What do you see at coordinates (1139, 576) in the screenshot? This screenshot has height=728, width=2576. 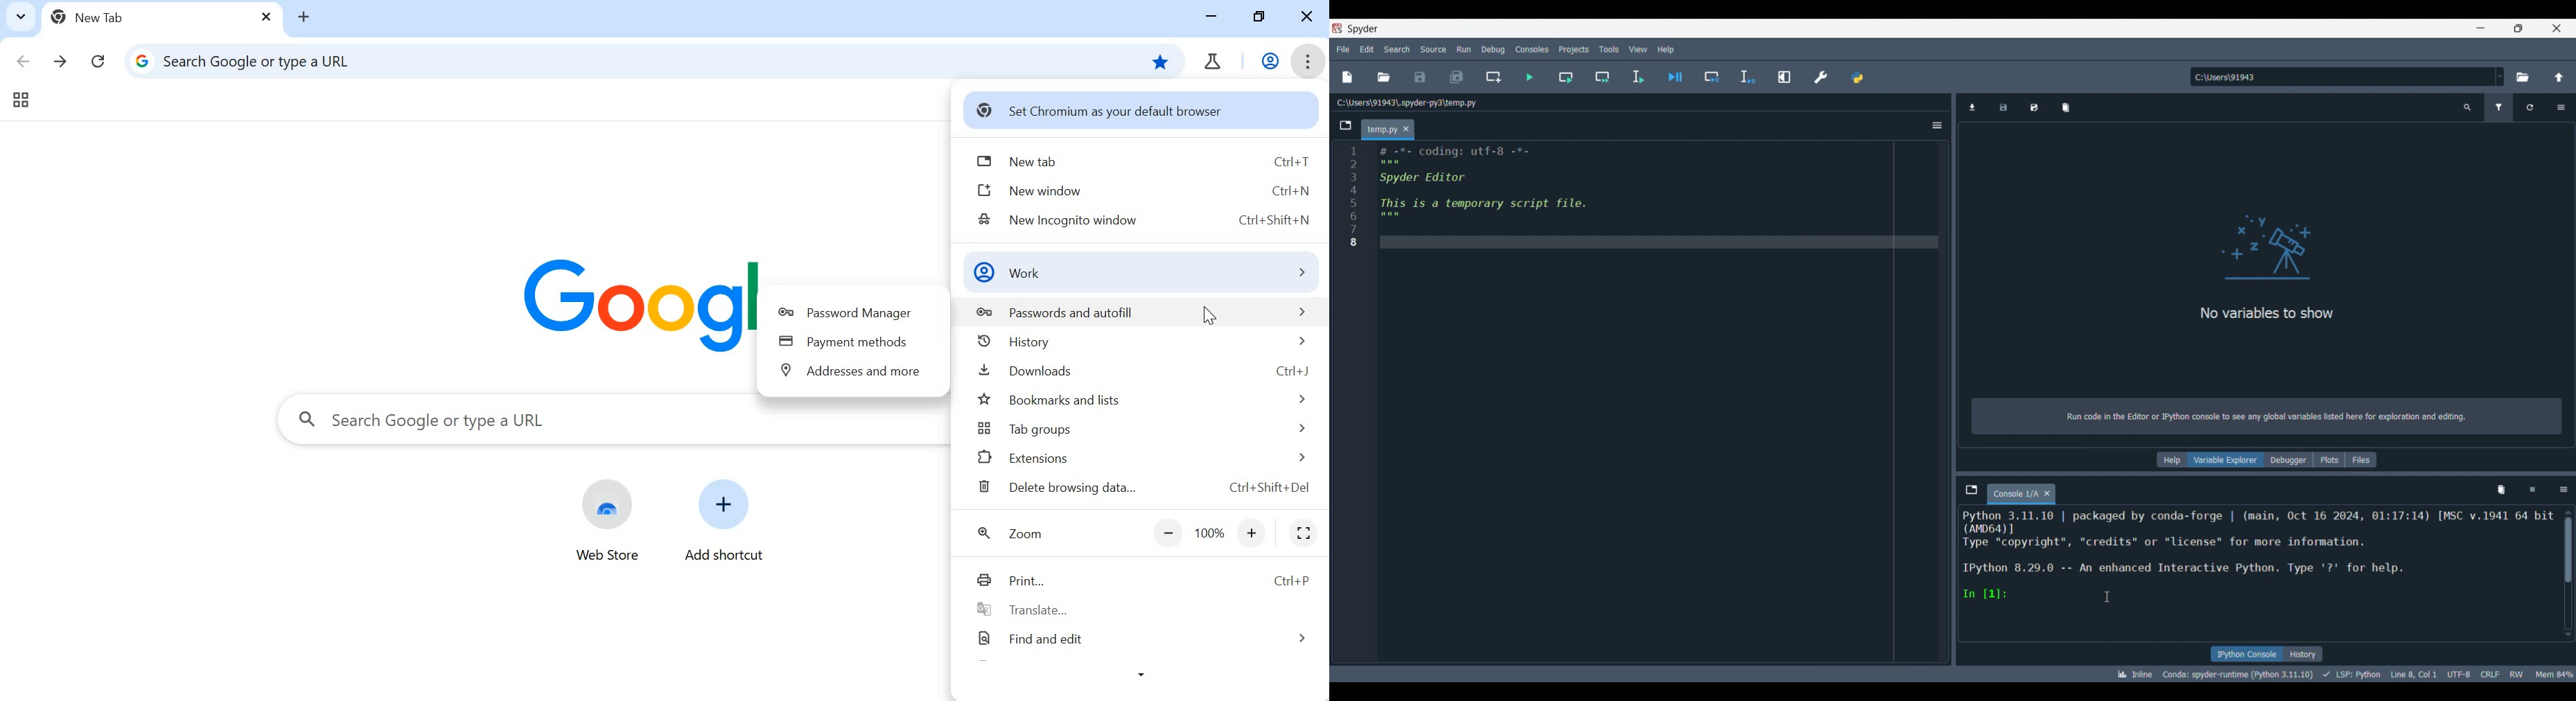 I see `Print` at bounding box center [1139, 576].